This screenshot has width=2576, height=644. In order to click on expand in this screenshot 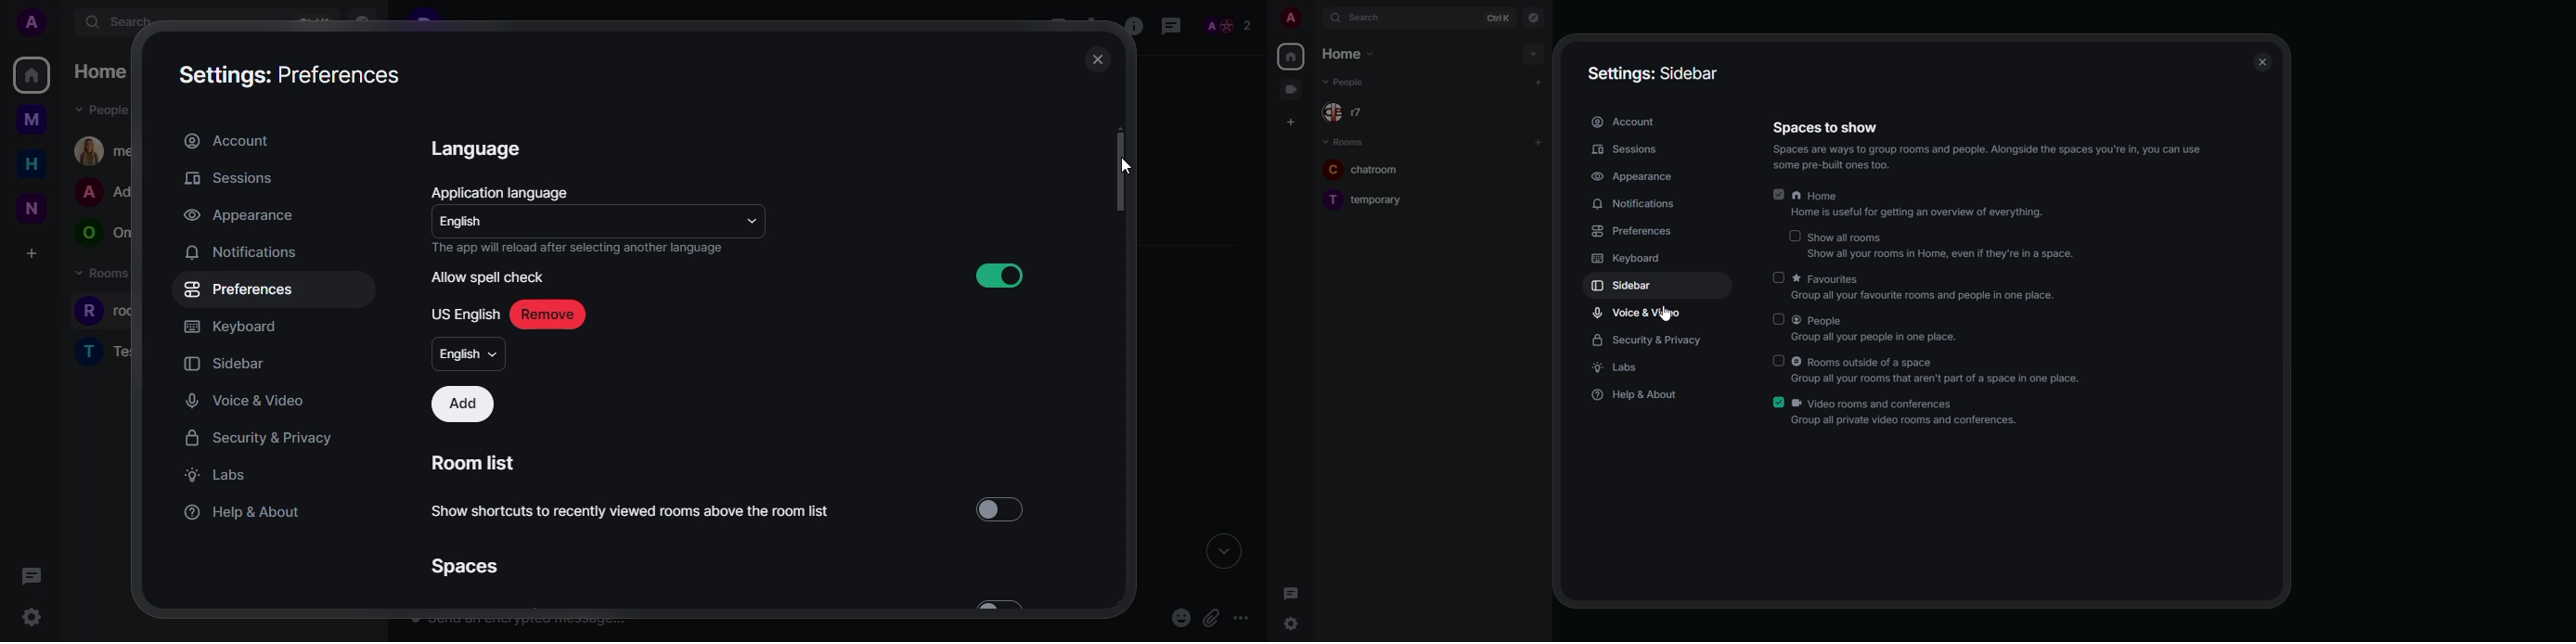, I will do `click(1313, 17)`.